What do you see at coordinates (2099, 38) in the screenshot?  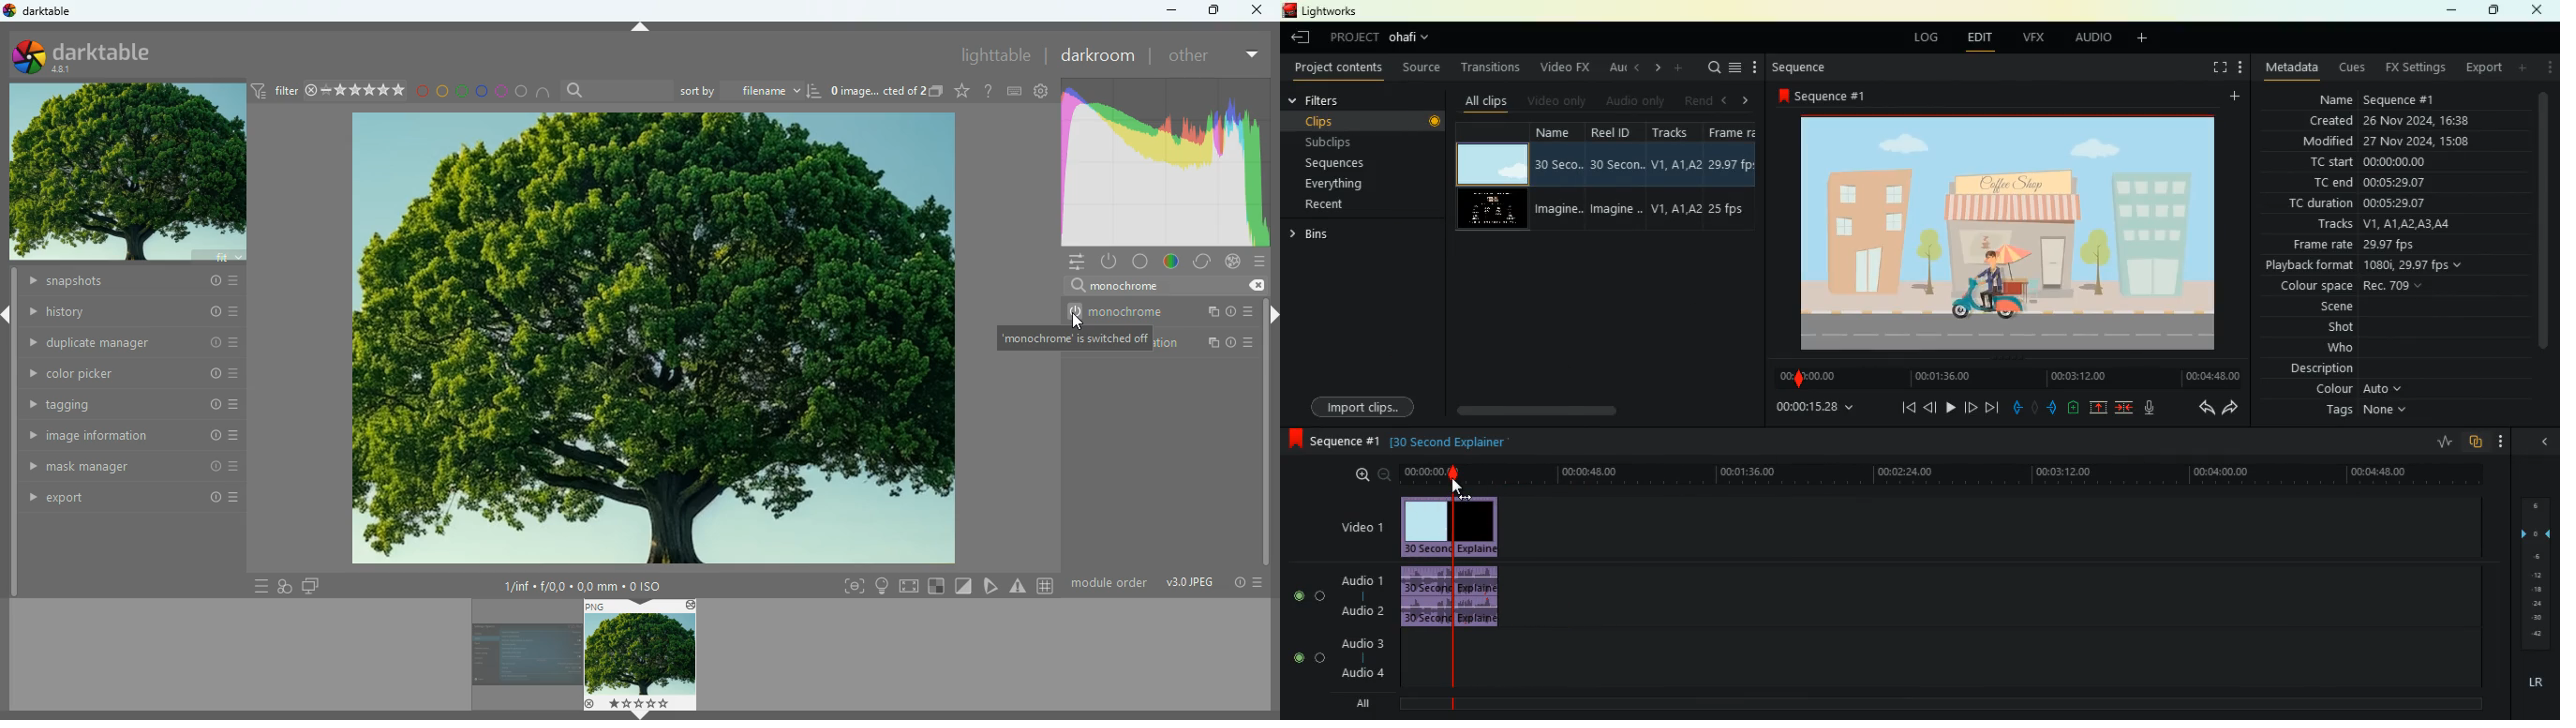 I see `audio` at bounding box center [2099, 38].